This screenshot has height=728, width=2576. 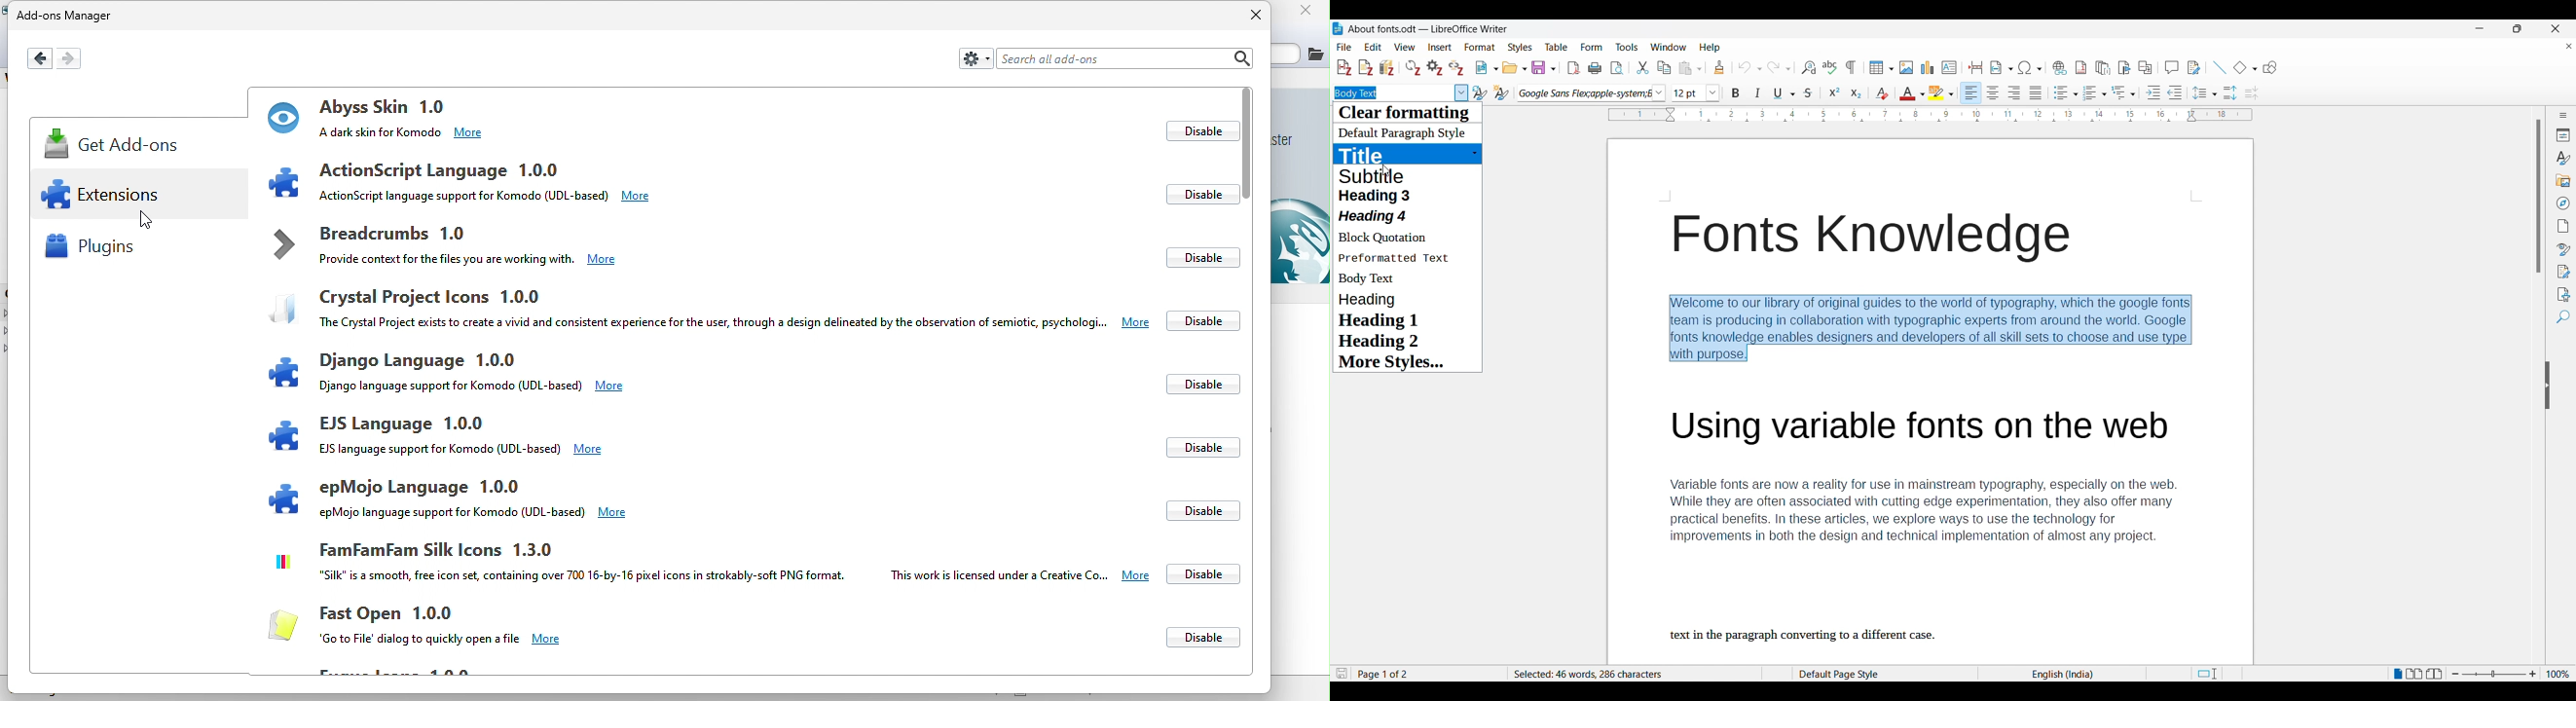 I want to click on Select outline format, so click(x=2124, y=93).